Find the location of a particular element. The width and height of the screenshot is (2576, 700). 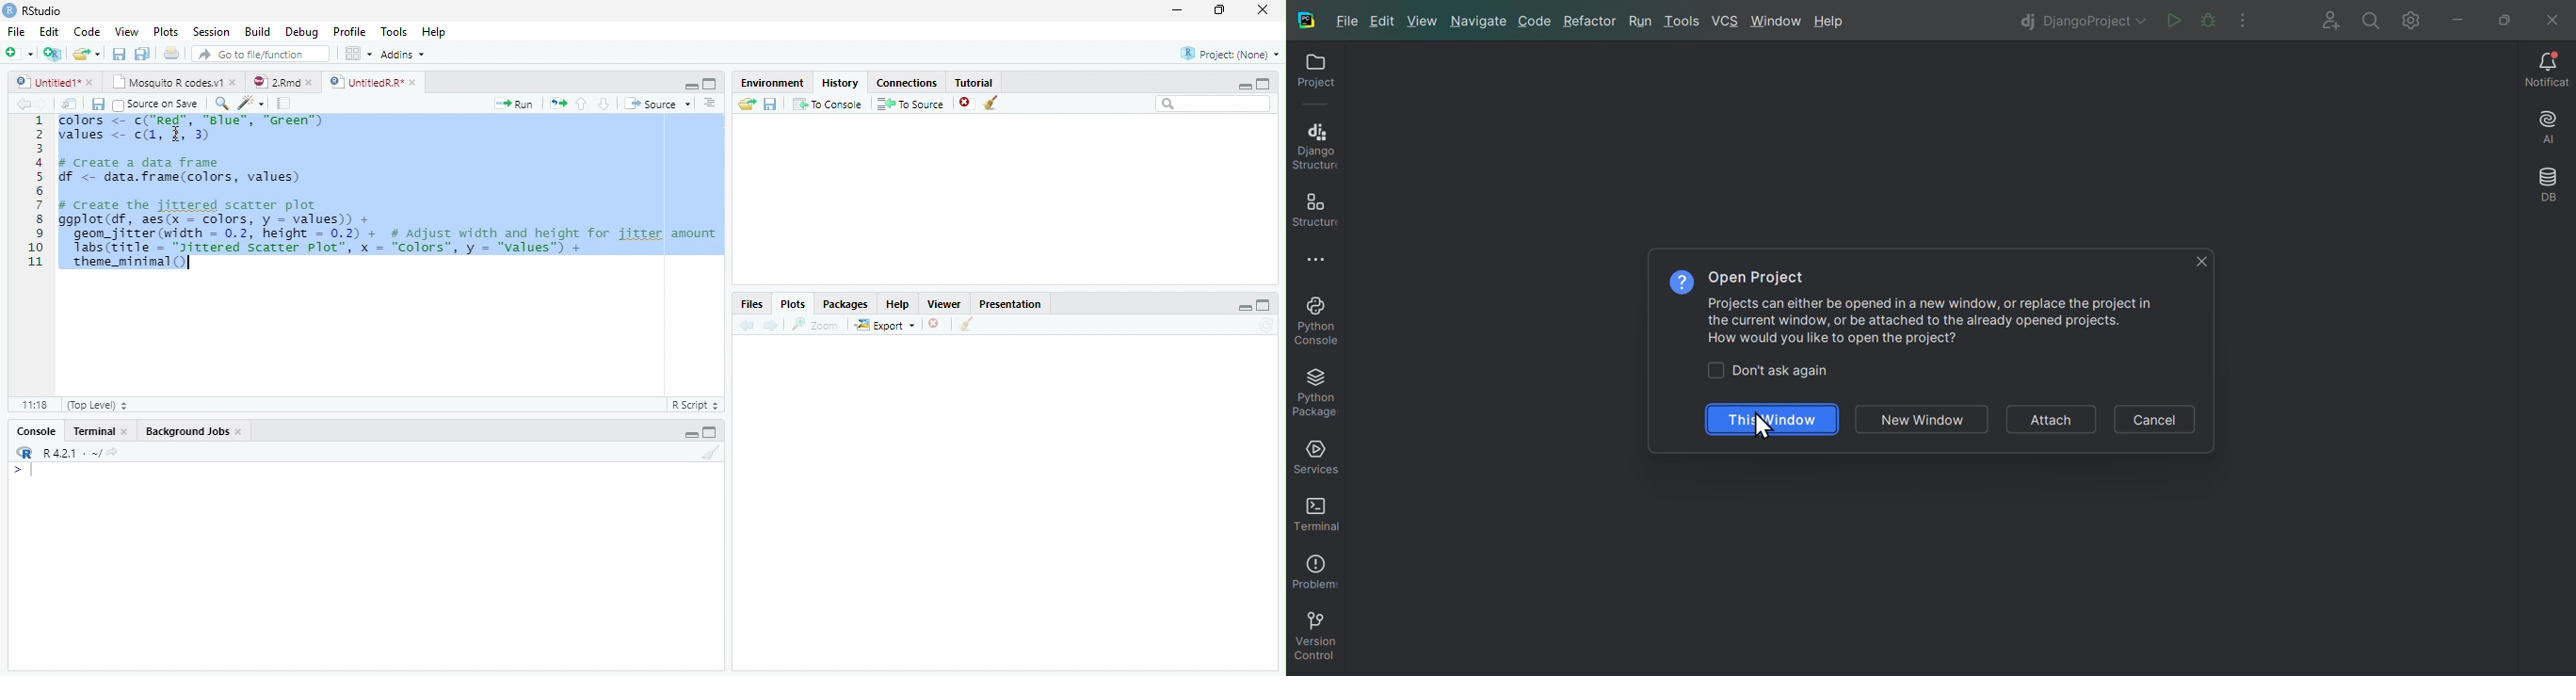

Create a project is located at coordinates (52, 54).